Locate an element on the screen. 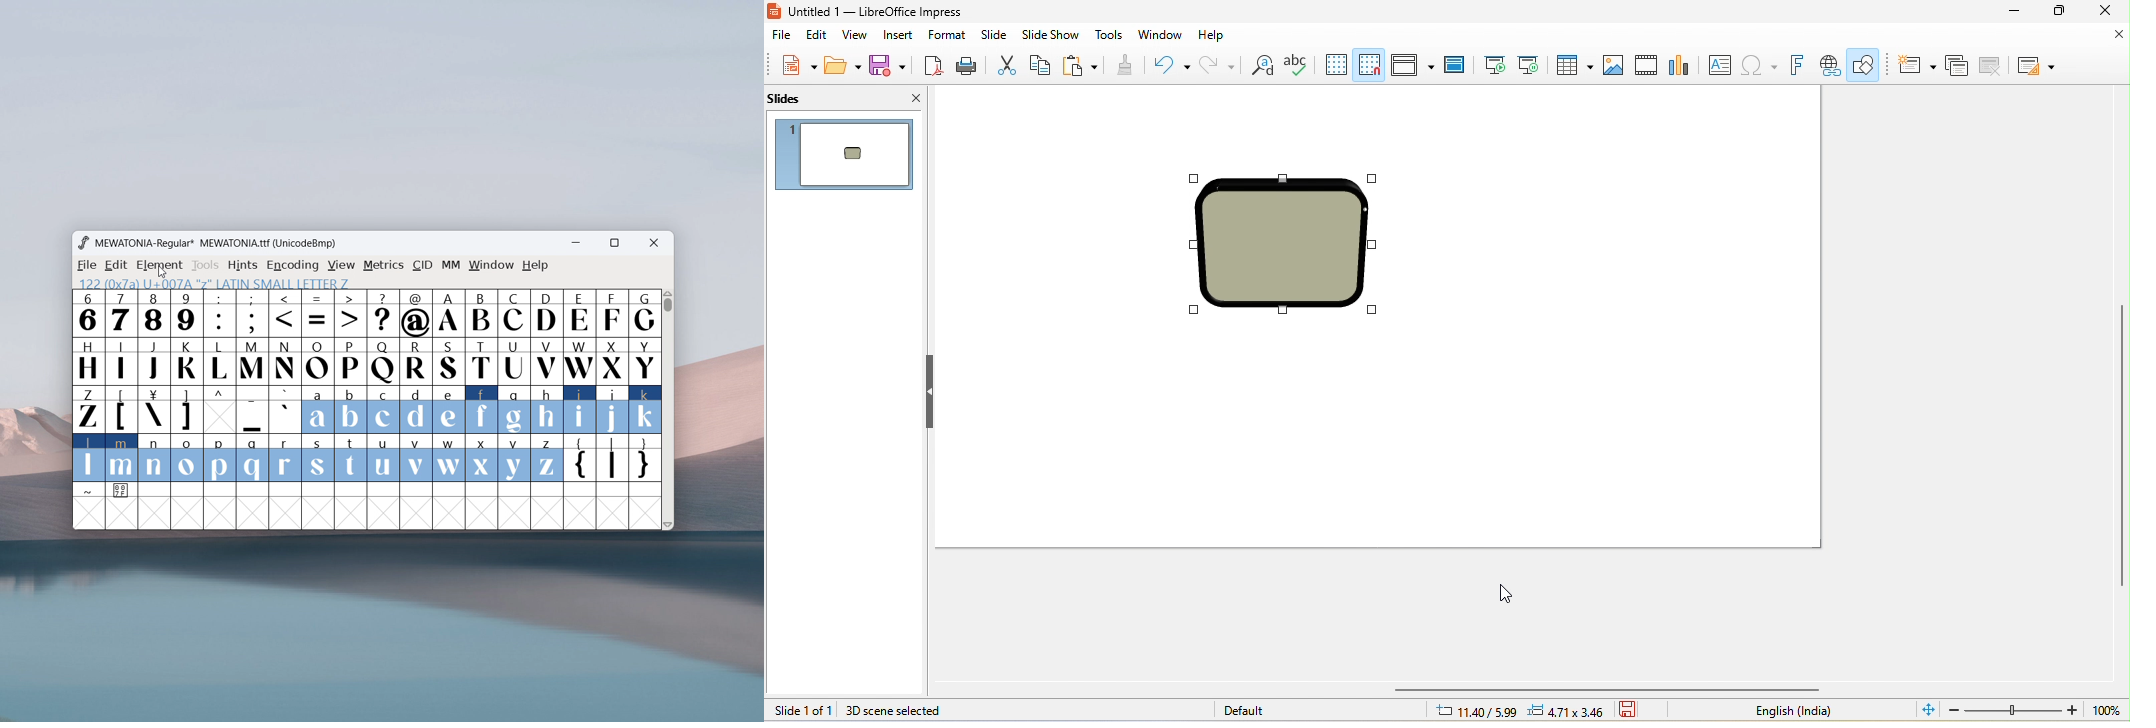  p is located at coordinates (221, 459).